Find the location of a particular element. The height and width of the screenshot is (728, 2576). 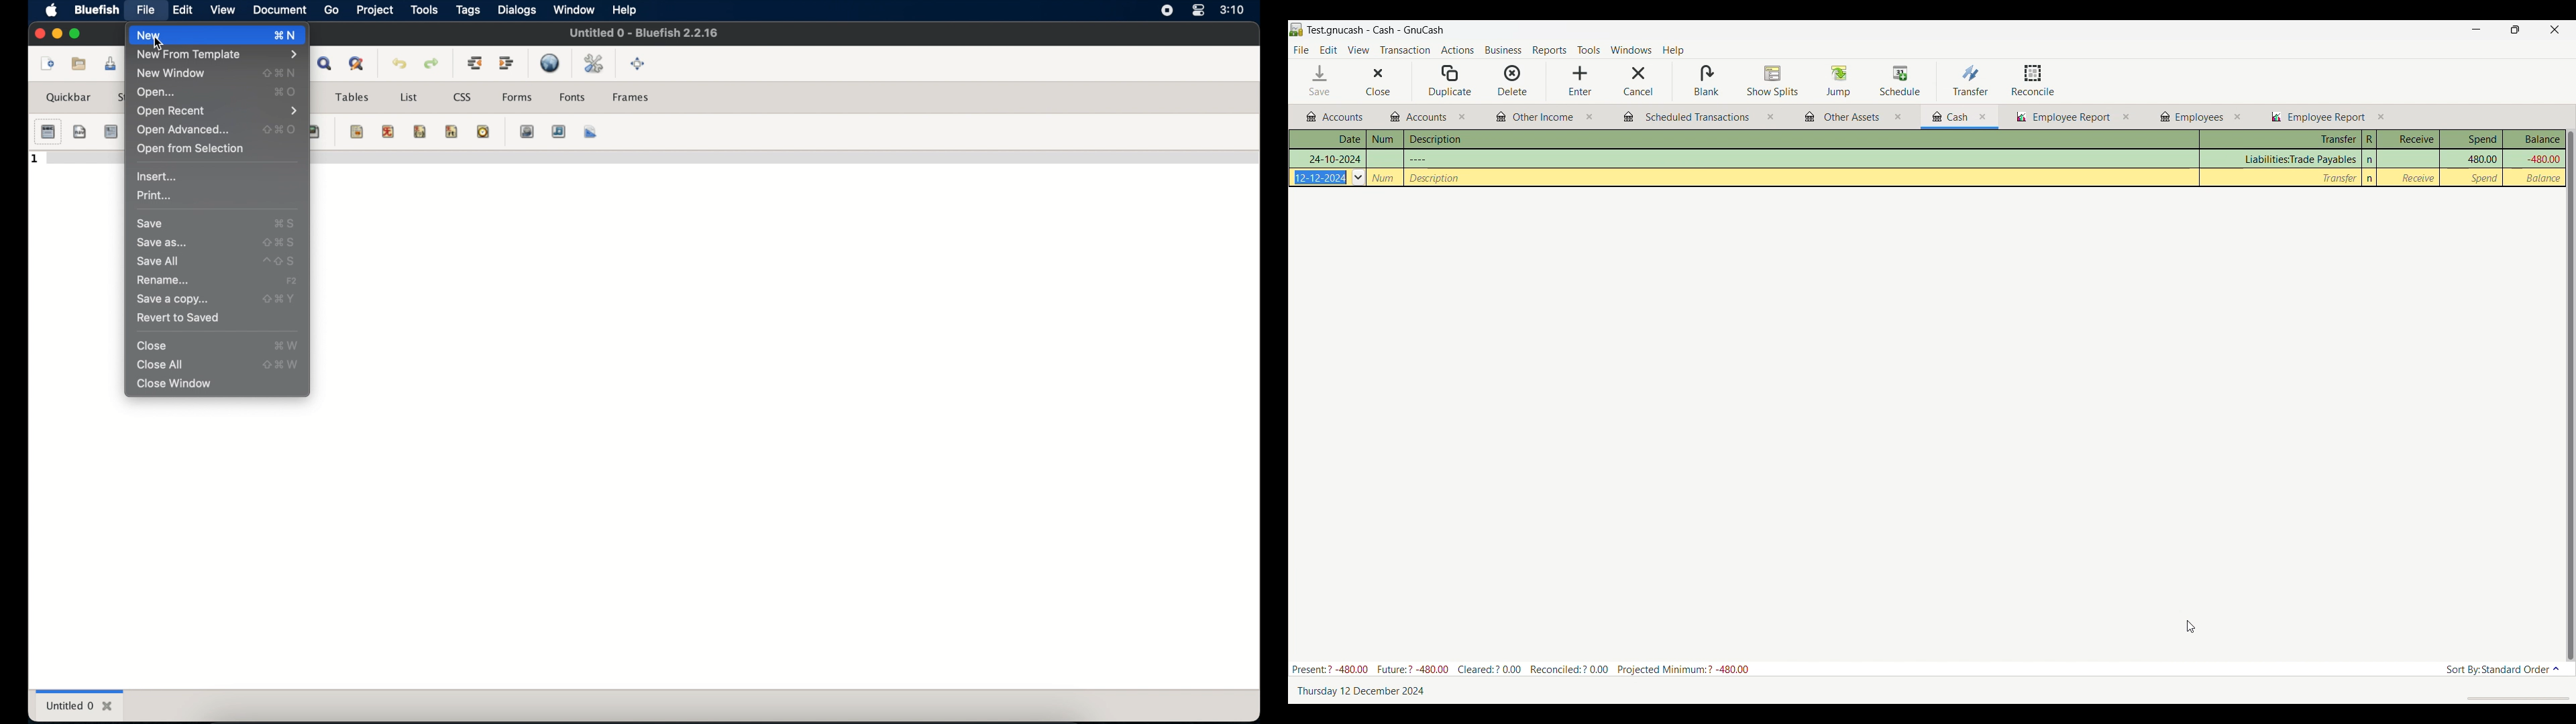

Cancel is located at coordinates (1640, 81).